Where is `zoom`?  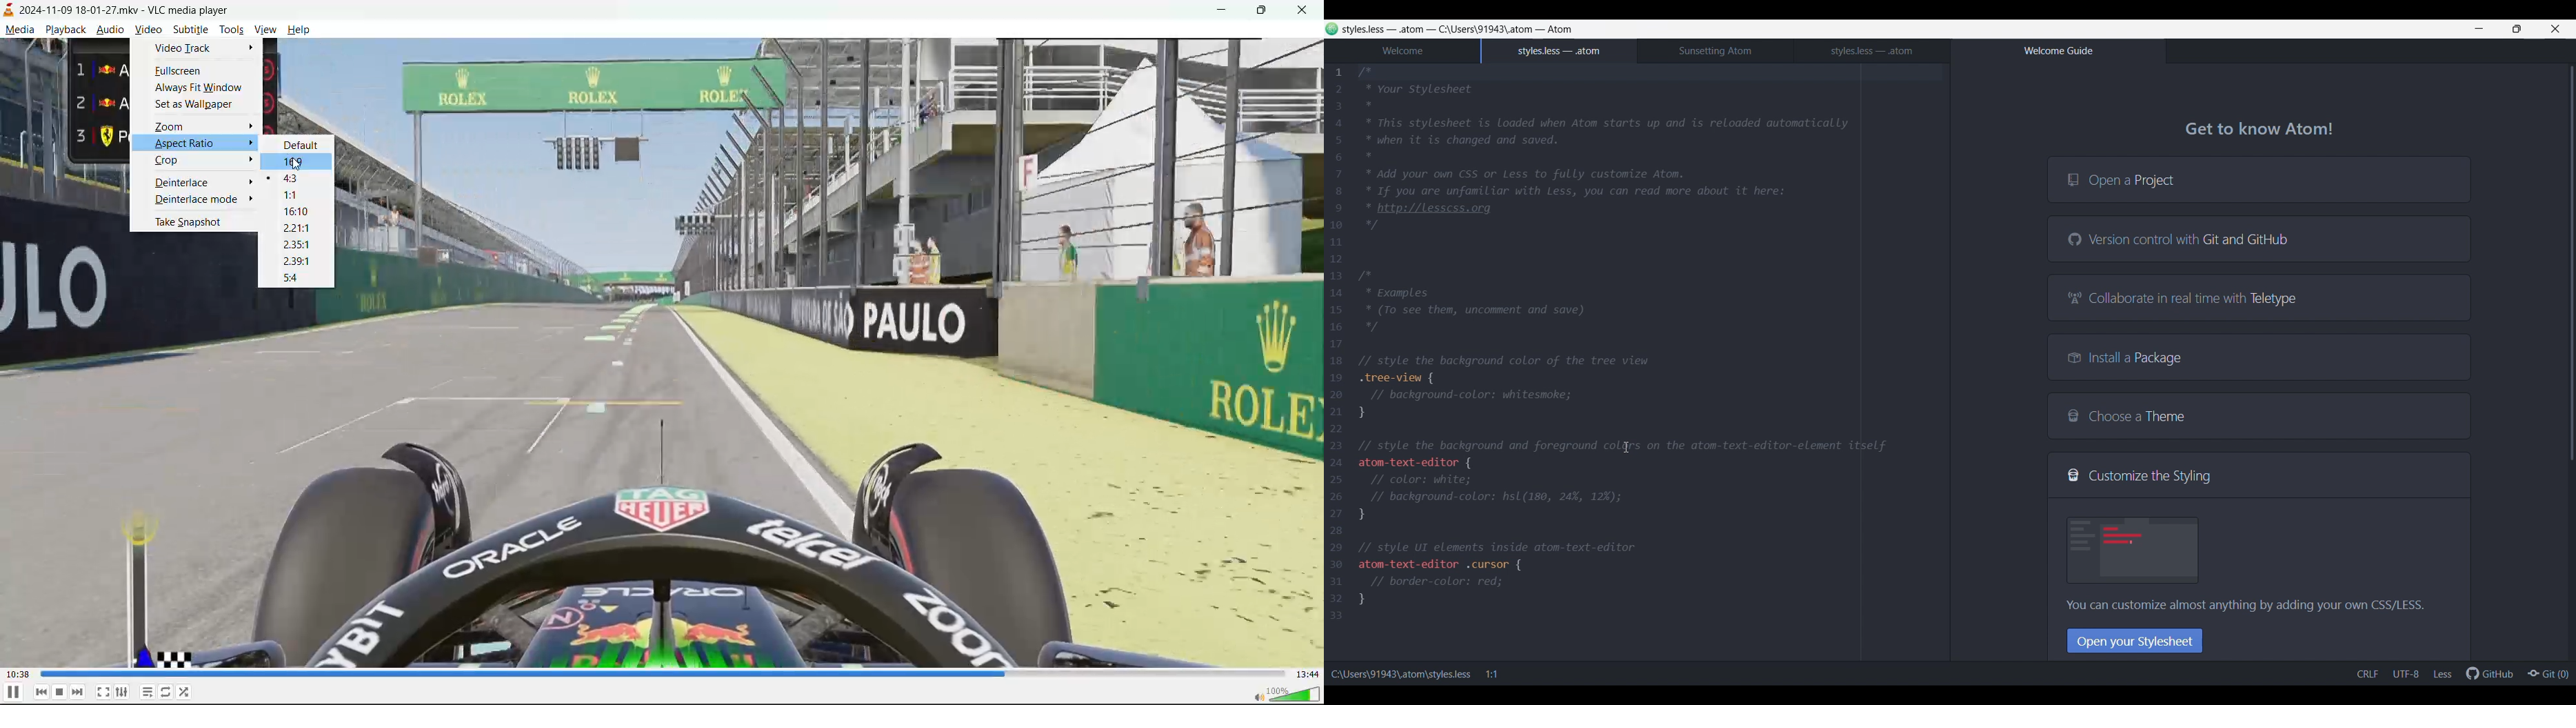 zoom is located at coordinates (202, 128).